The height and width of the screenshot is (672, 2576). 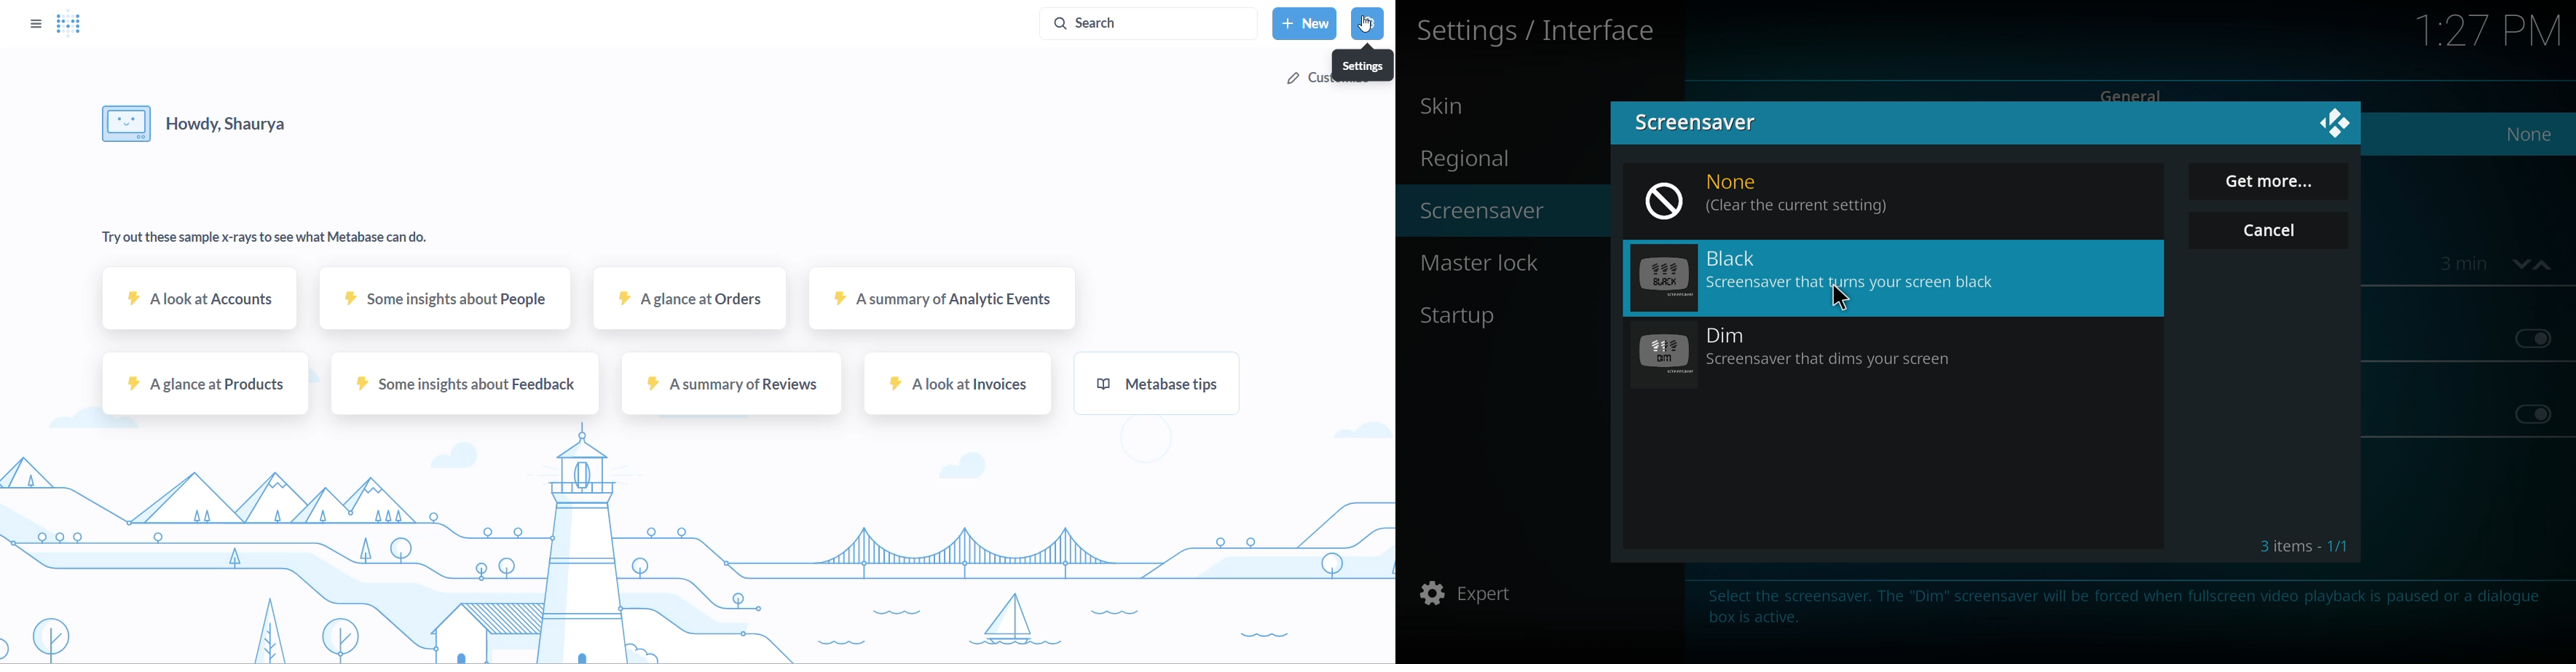 I want to click on none, so click(x=1785, y=192).